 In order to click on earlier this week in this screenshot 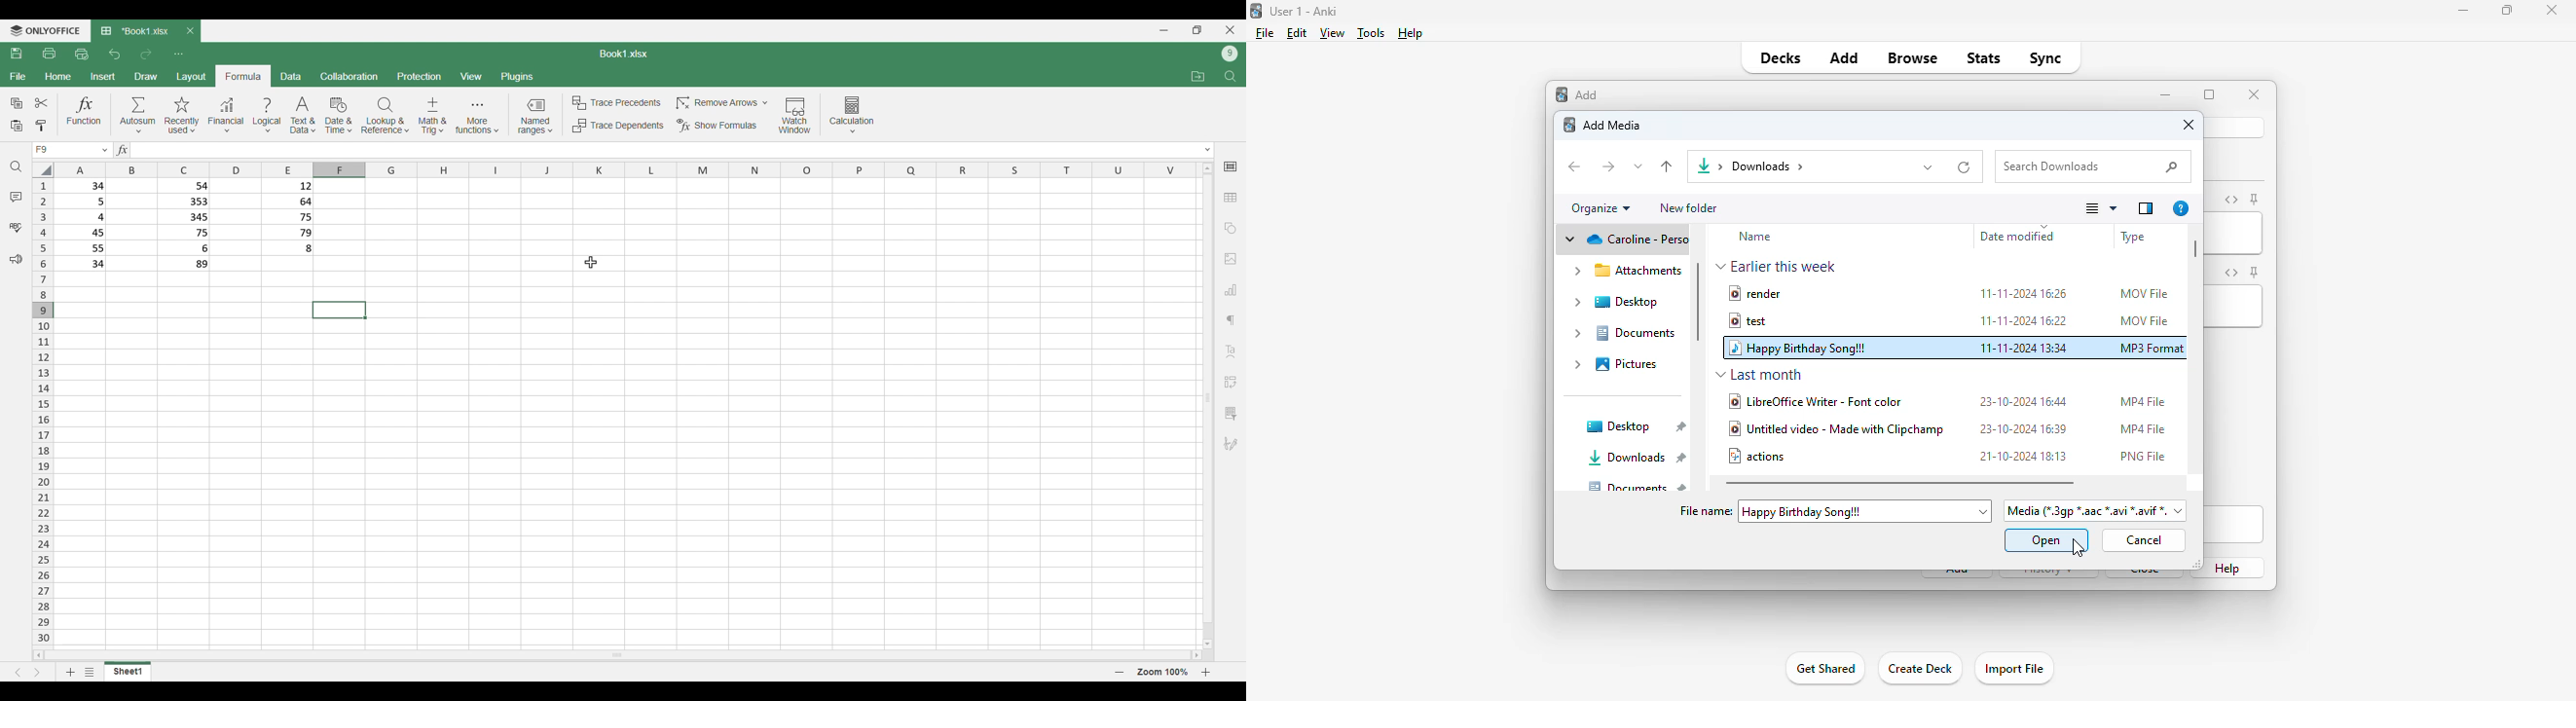, I will do `click(1778, 266)`.